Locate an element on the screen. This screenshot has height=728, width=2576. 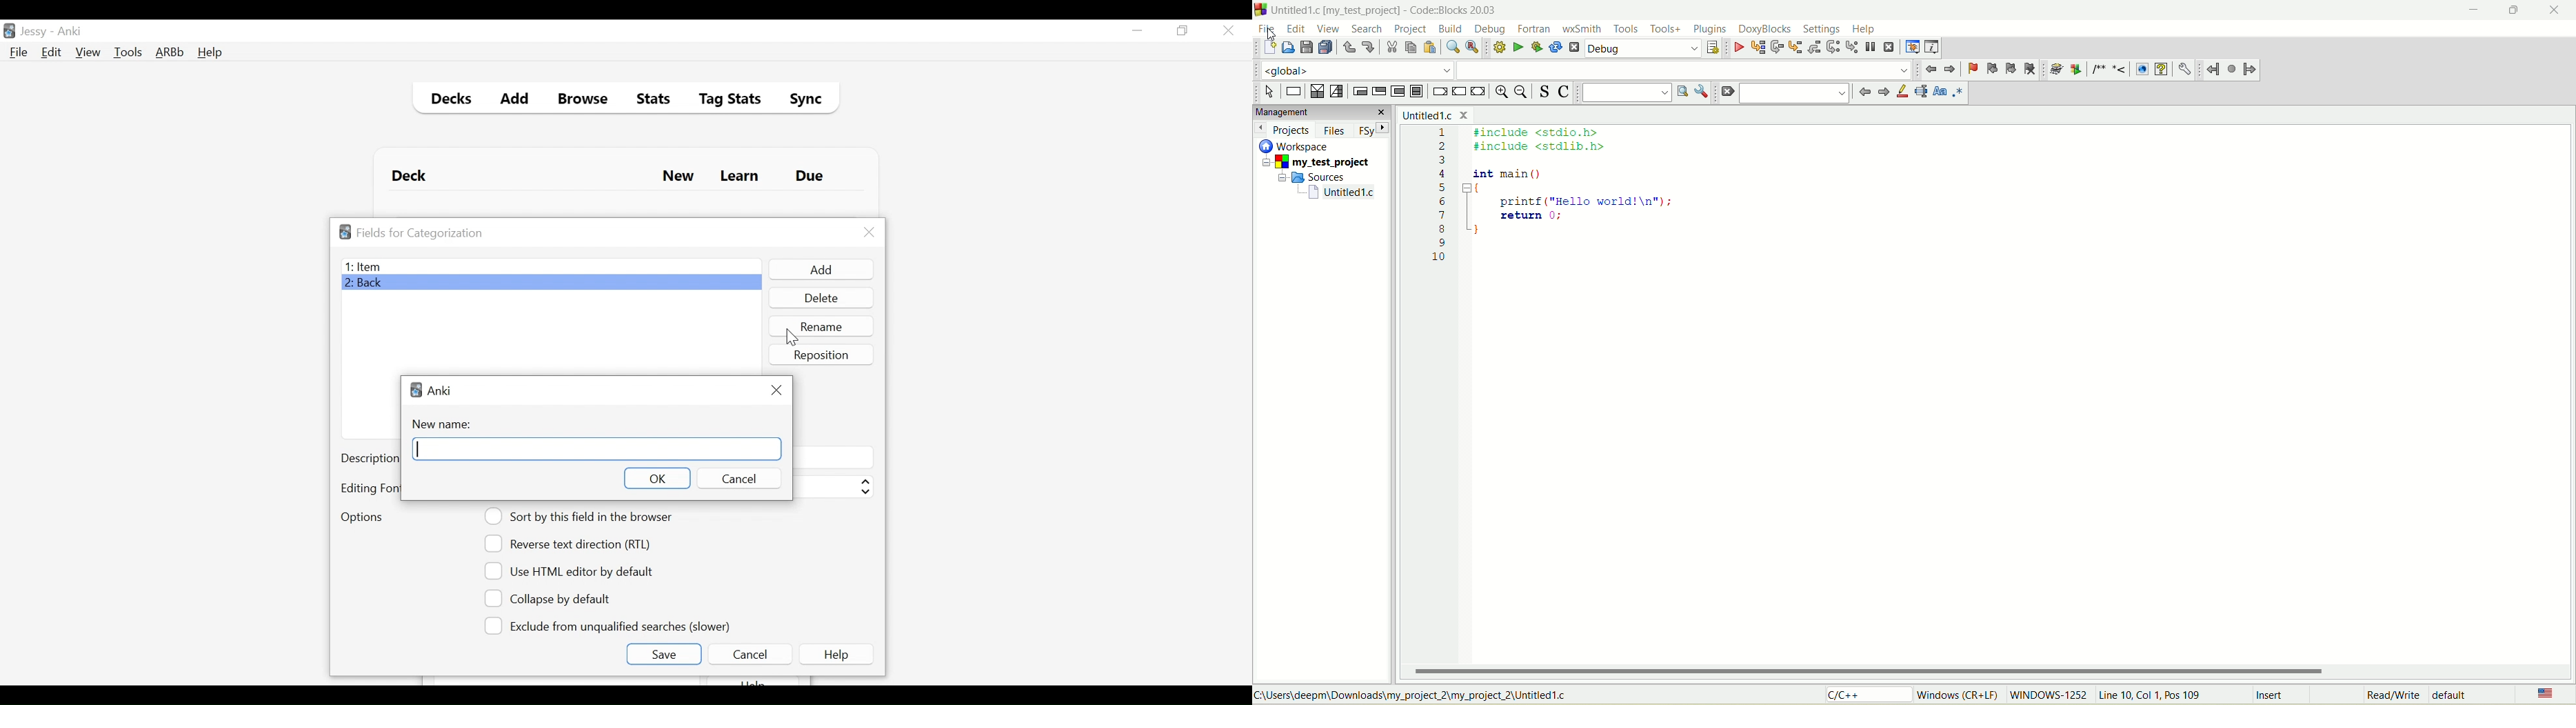
clear bookmark is located at coordinates (2031, 68).